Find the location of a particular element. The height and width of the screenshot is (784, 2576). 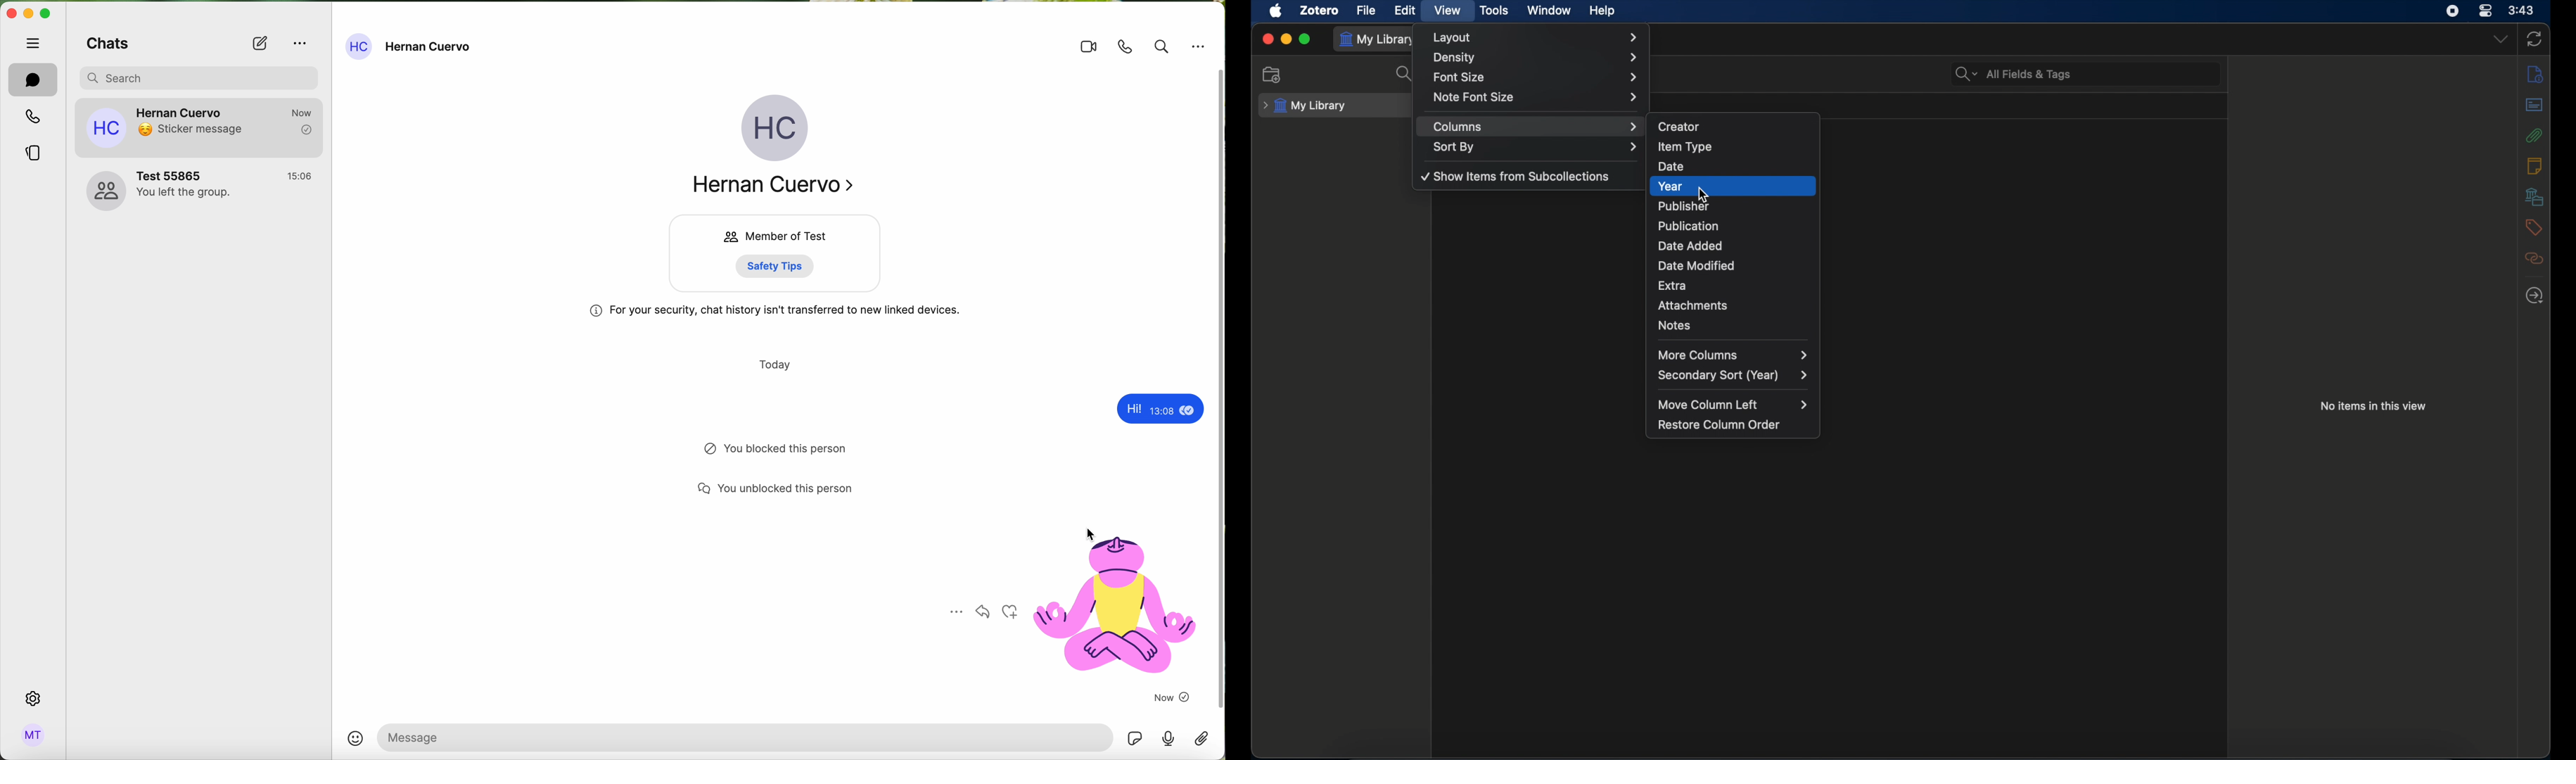

minimize is located at coordinates (1286, 39).